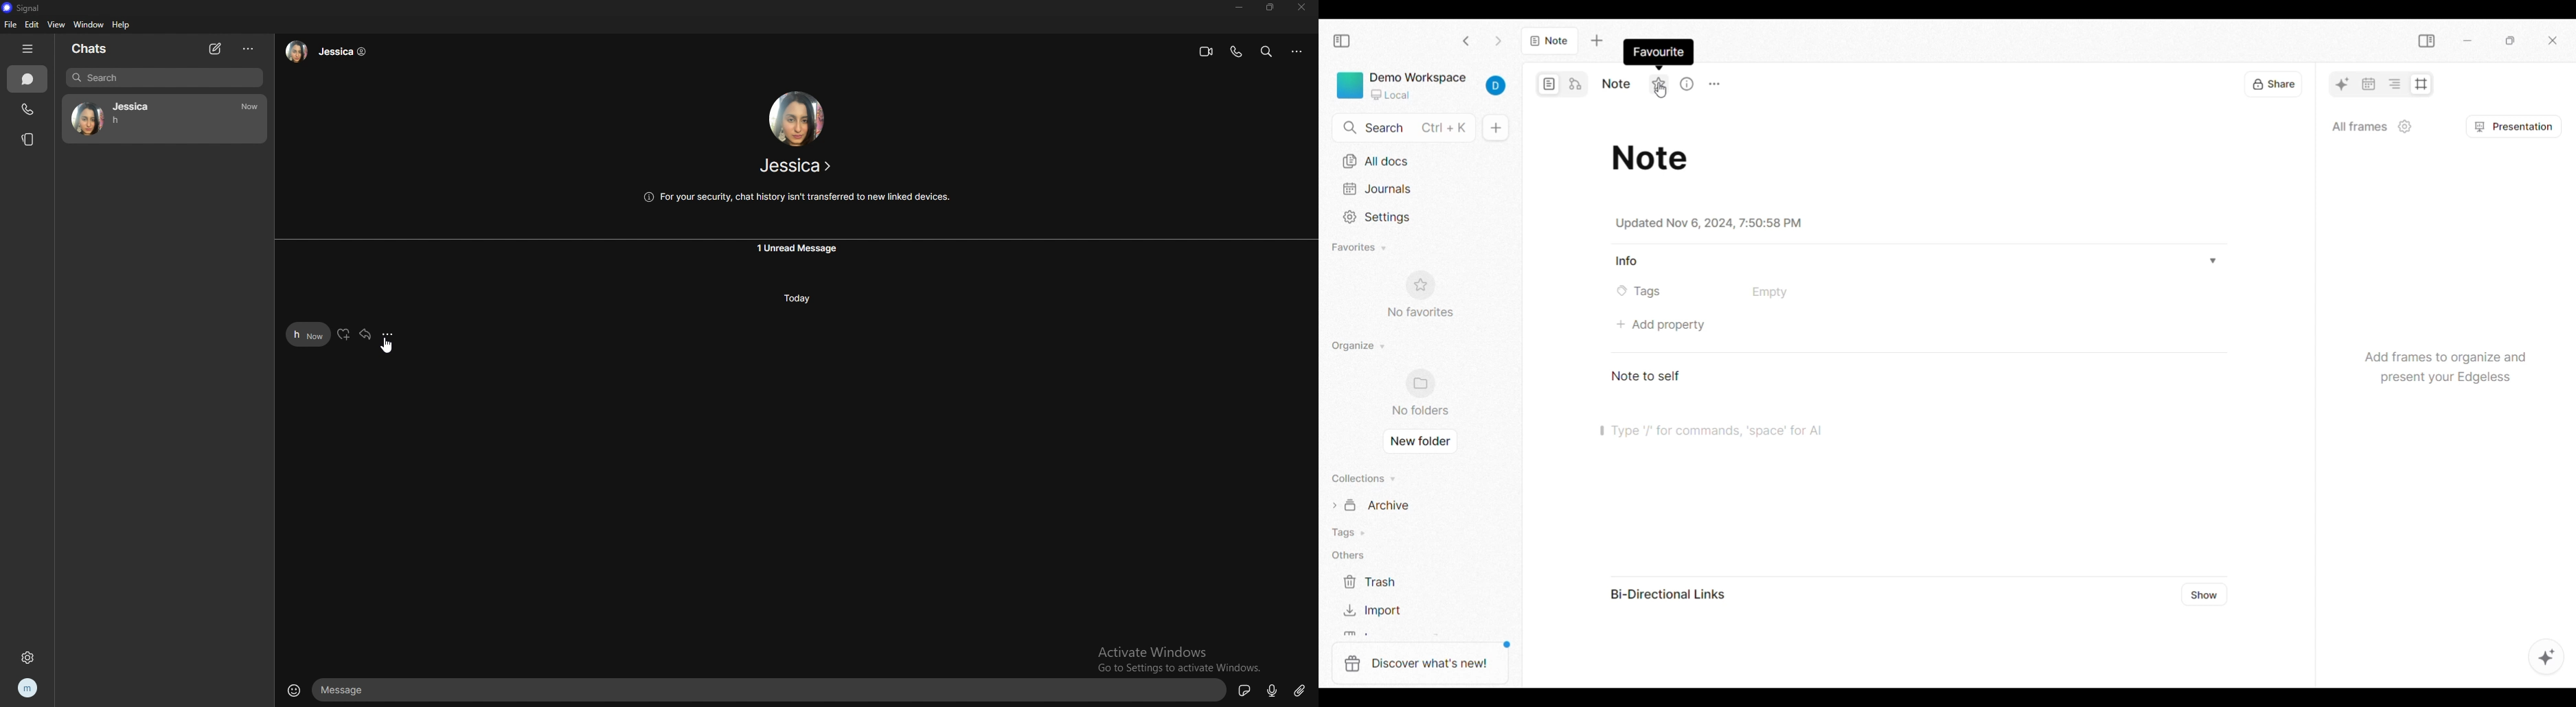 The width and height of the screenshot is (2576, 728). What do you see at coordinates (161, 119) in the screenshot?
I see `jessica` at bounding box center [161, 119].